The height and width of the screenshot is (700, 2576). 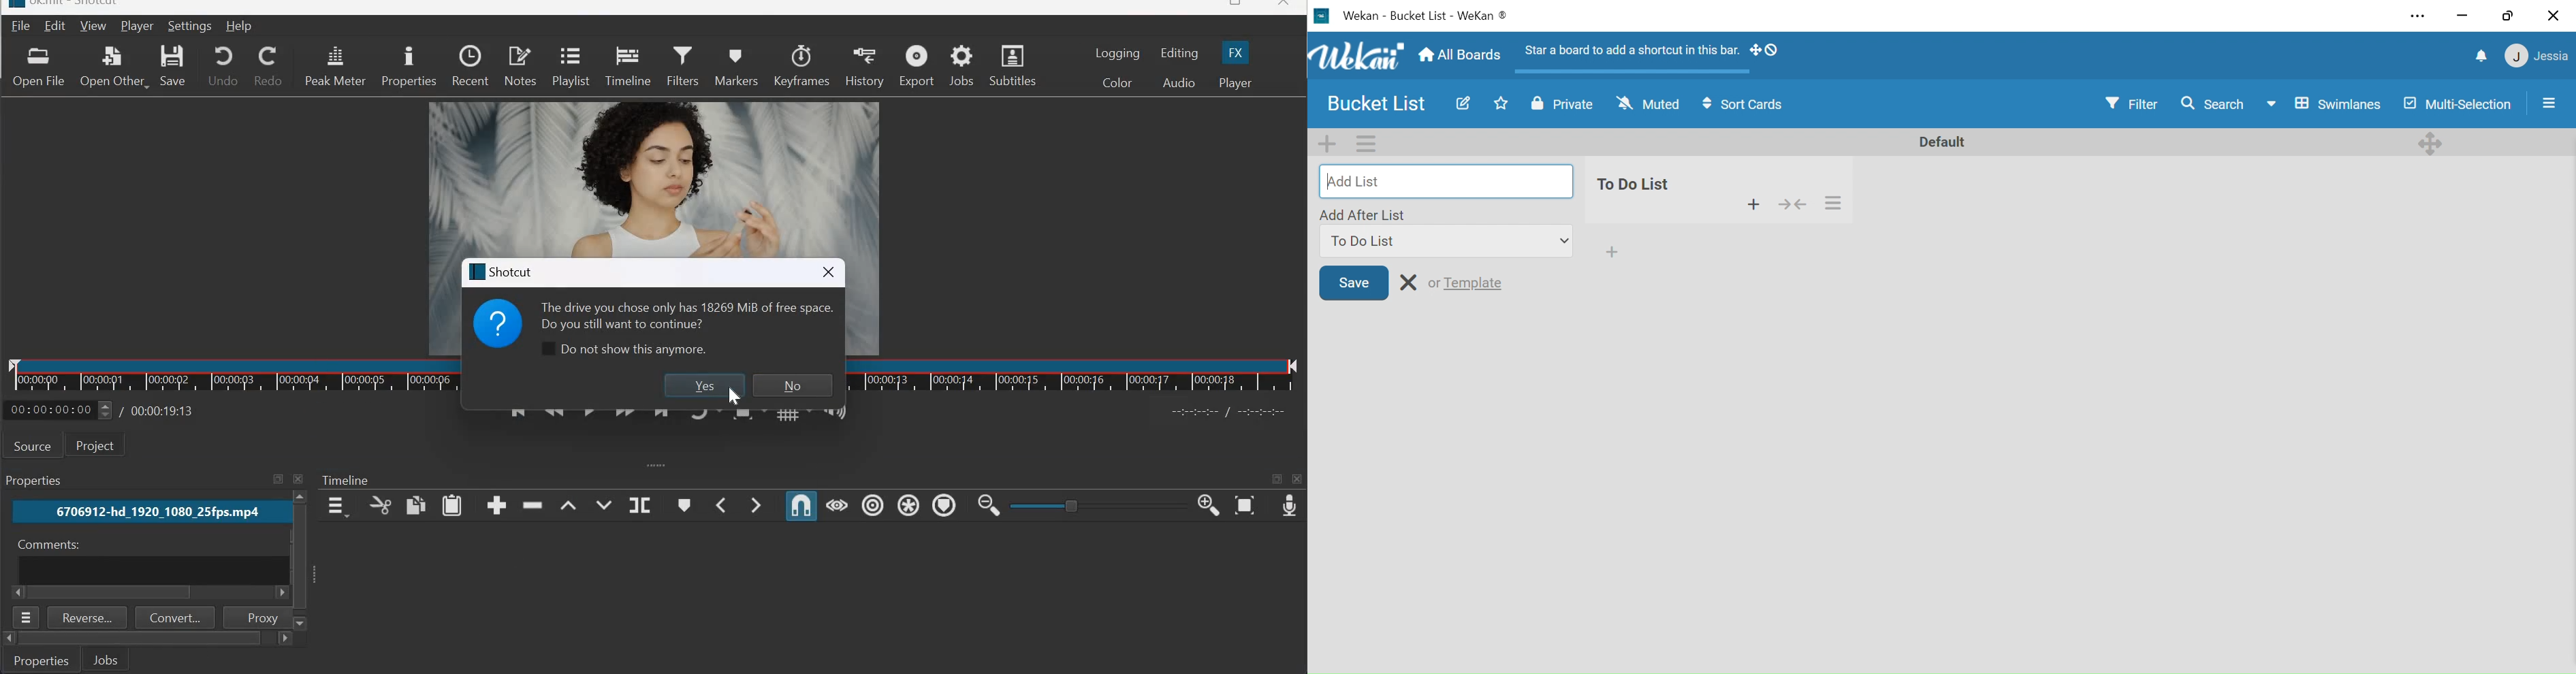 What do you see at coordinates (793, 385) in the screenshot?
I see `no` at bounding box center [793, 385].